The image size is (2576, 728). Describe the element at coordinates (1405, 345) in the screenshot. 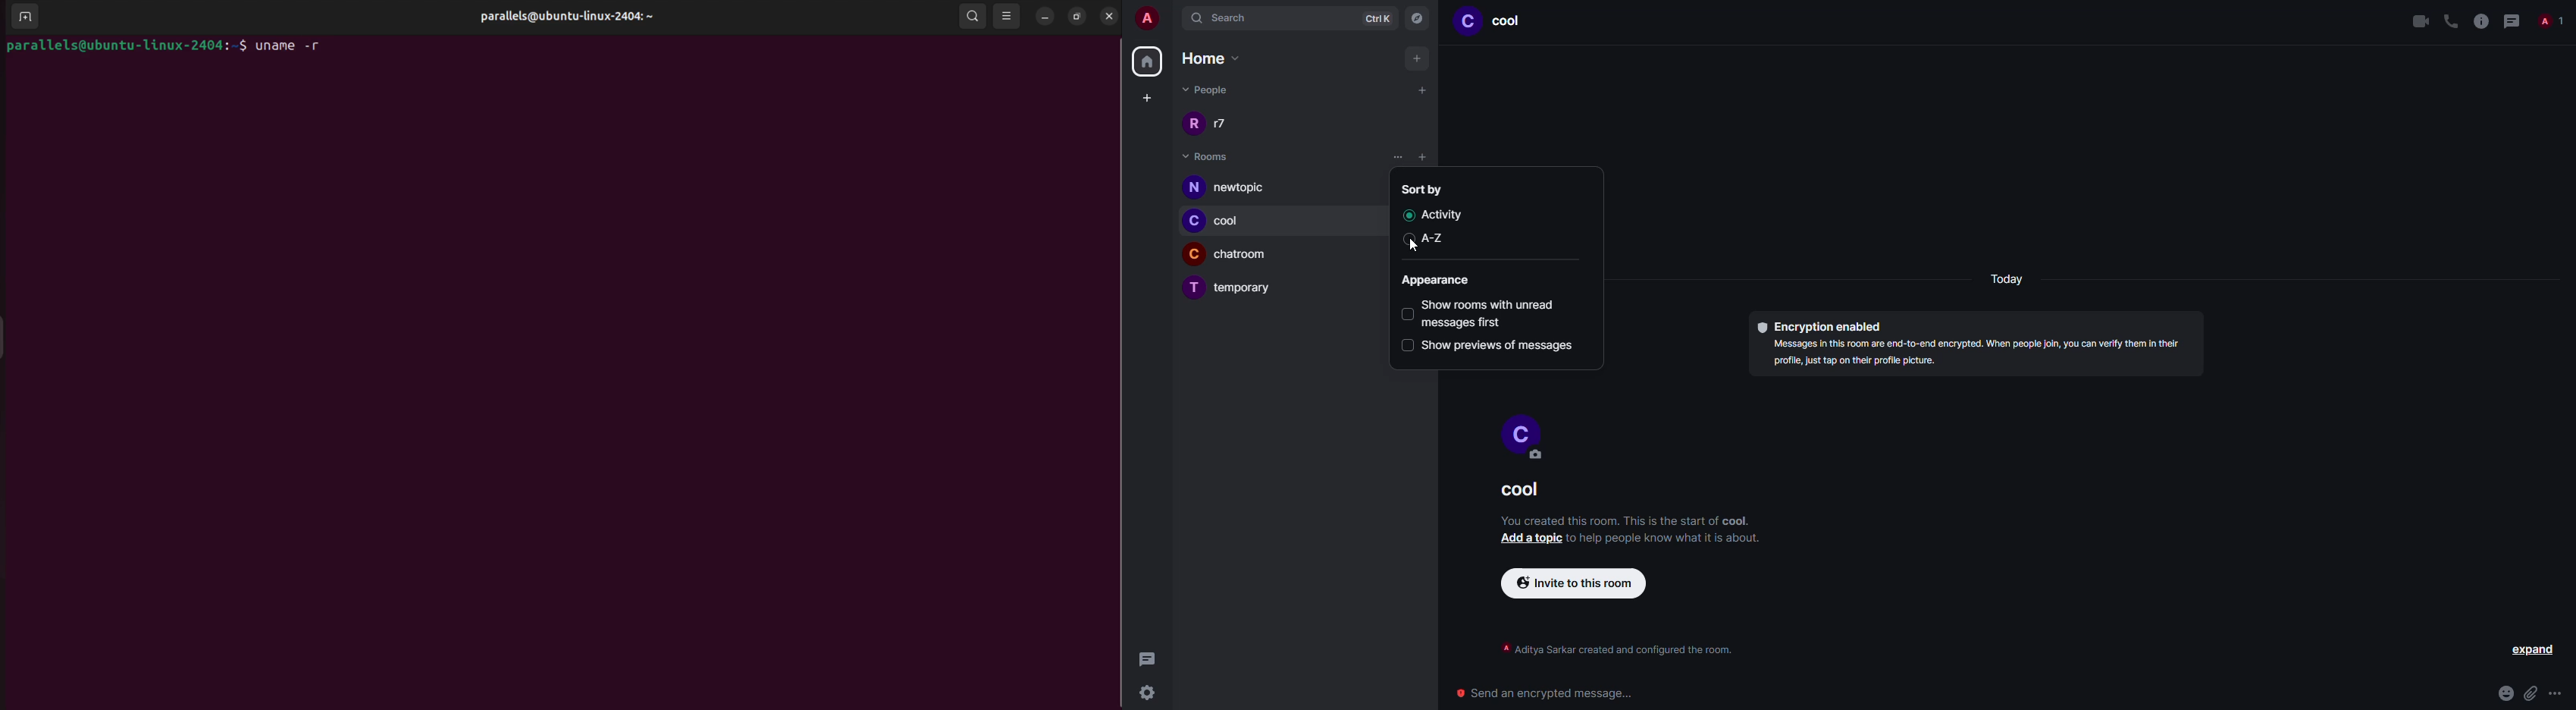

I see `select` at that location.